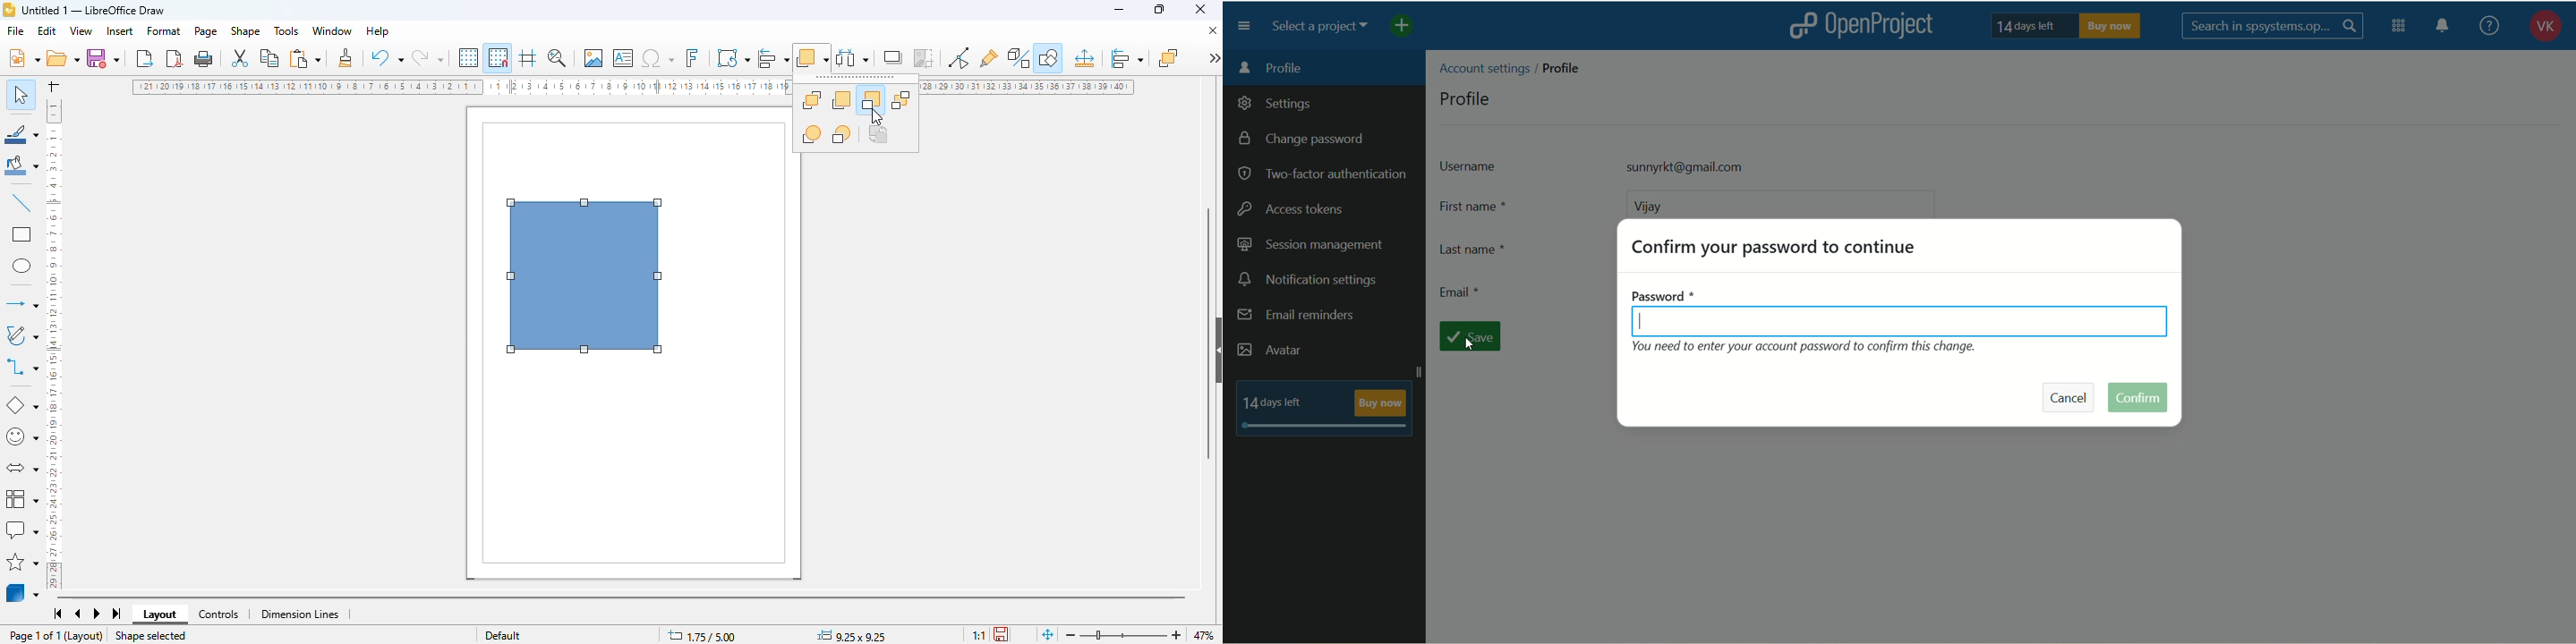 This screenshot has height=644, width=2576. I want to click on fill color, so click(22, 165).